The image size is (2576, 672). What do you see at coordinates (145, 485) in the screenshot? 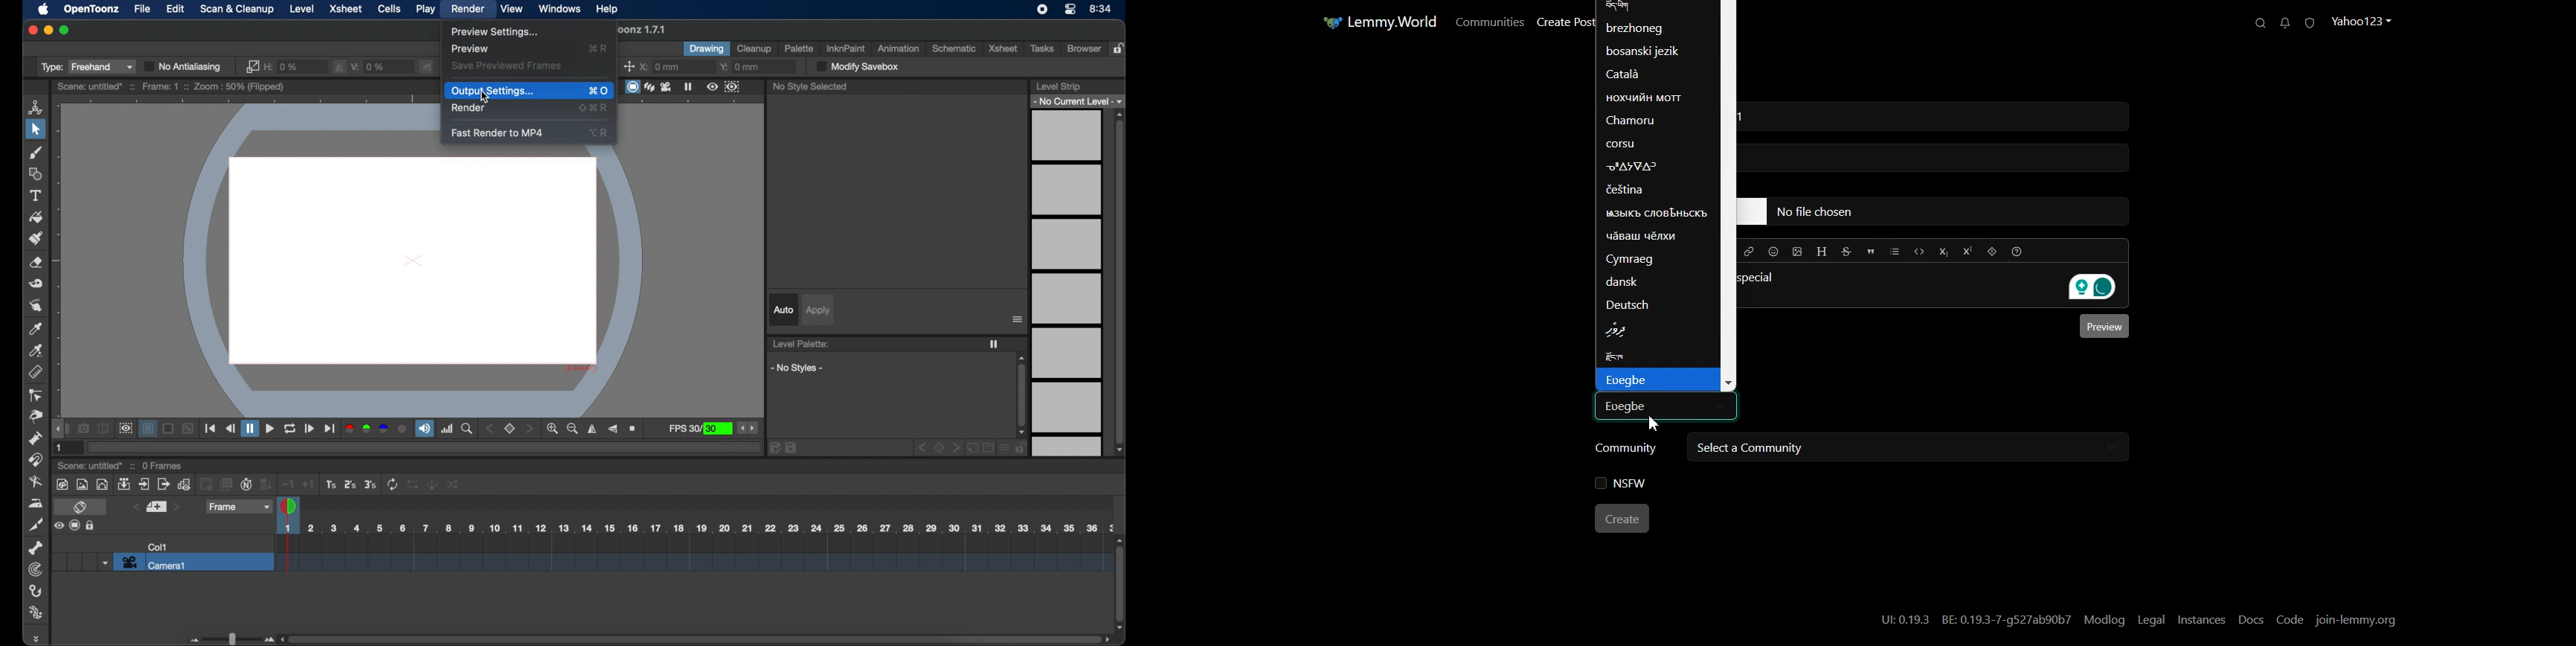
I see `` at bounding box center [145, 485].